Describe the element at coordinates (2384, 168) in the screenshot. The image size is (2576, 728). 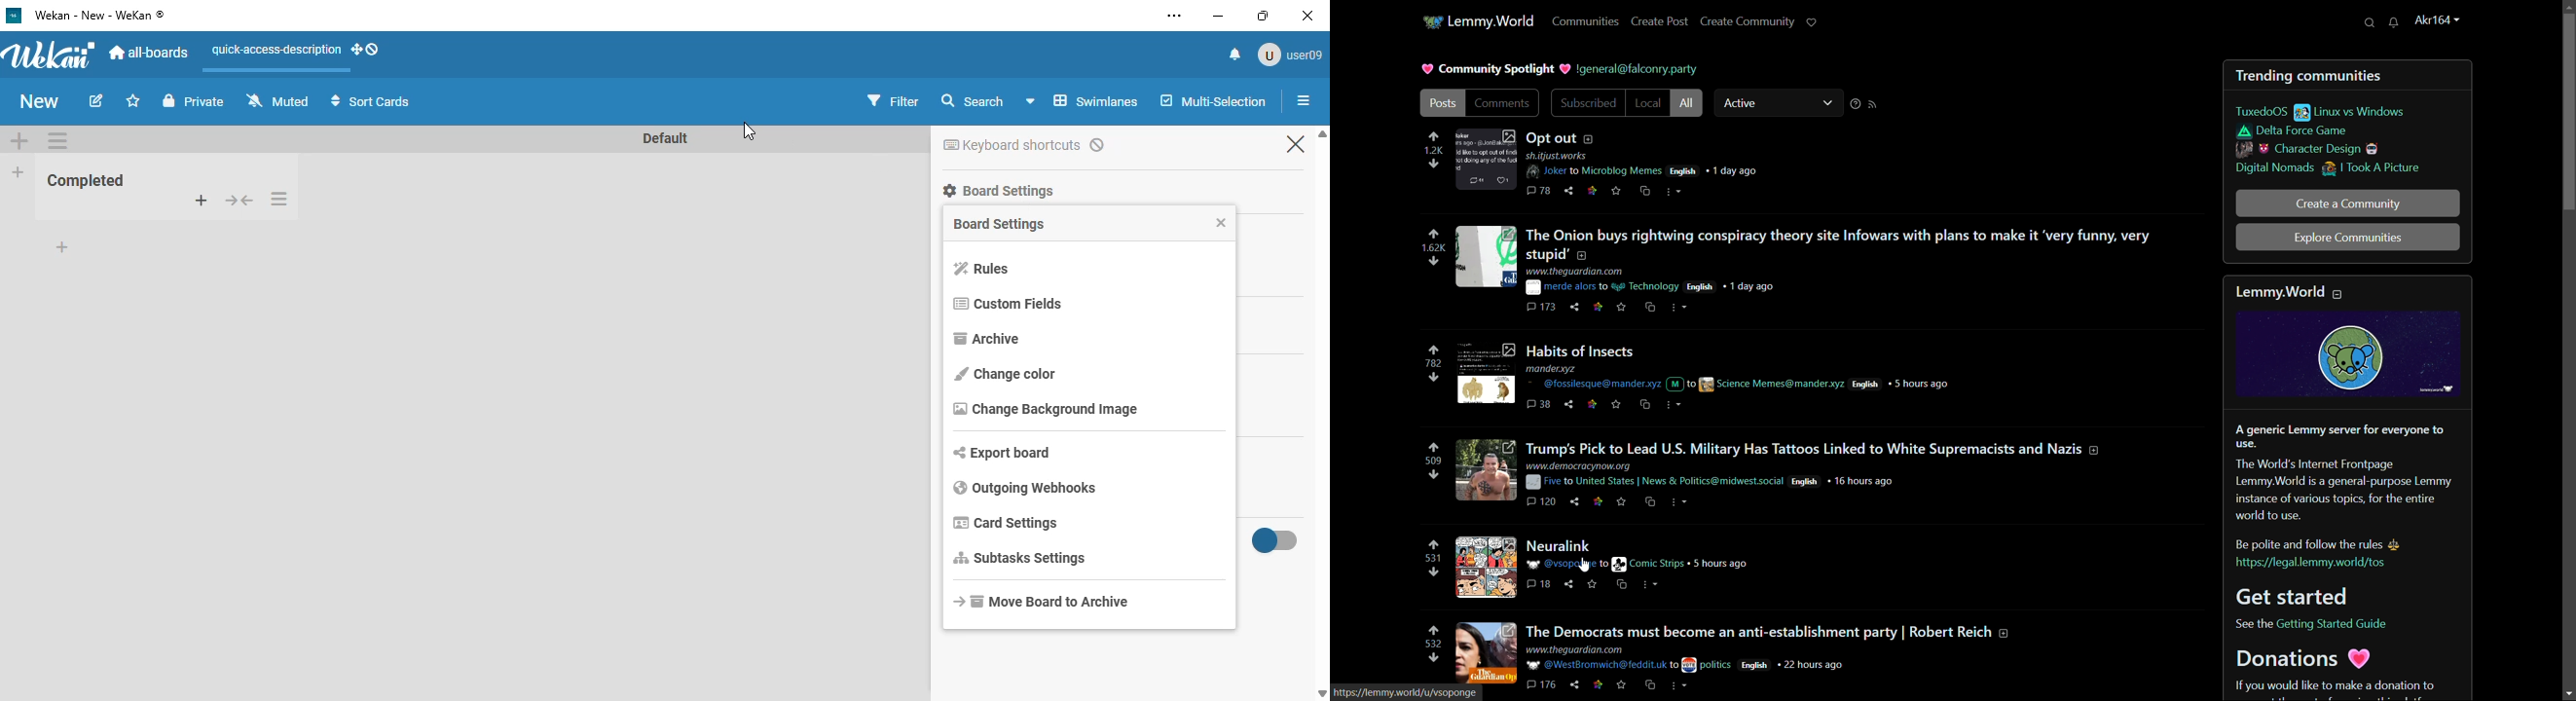
I see `i took a picture` at that location.